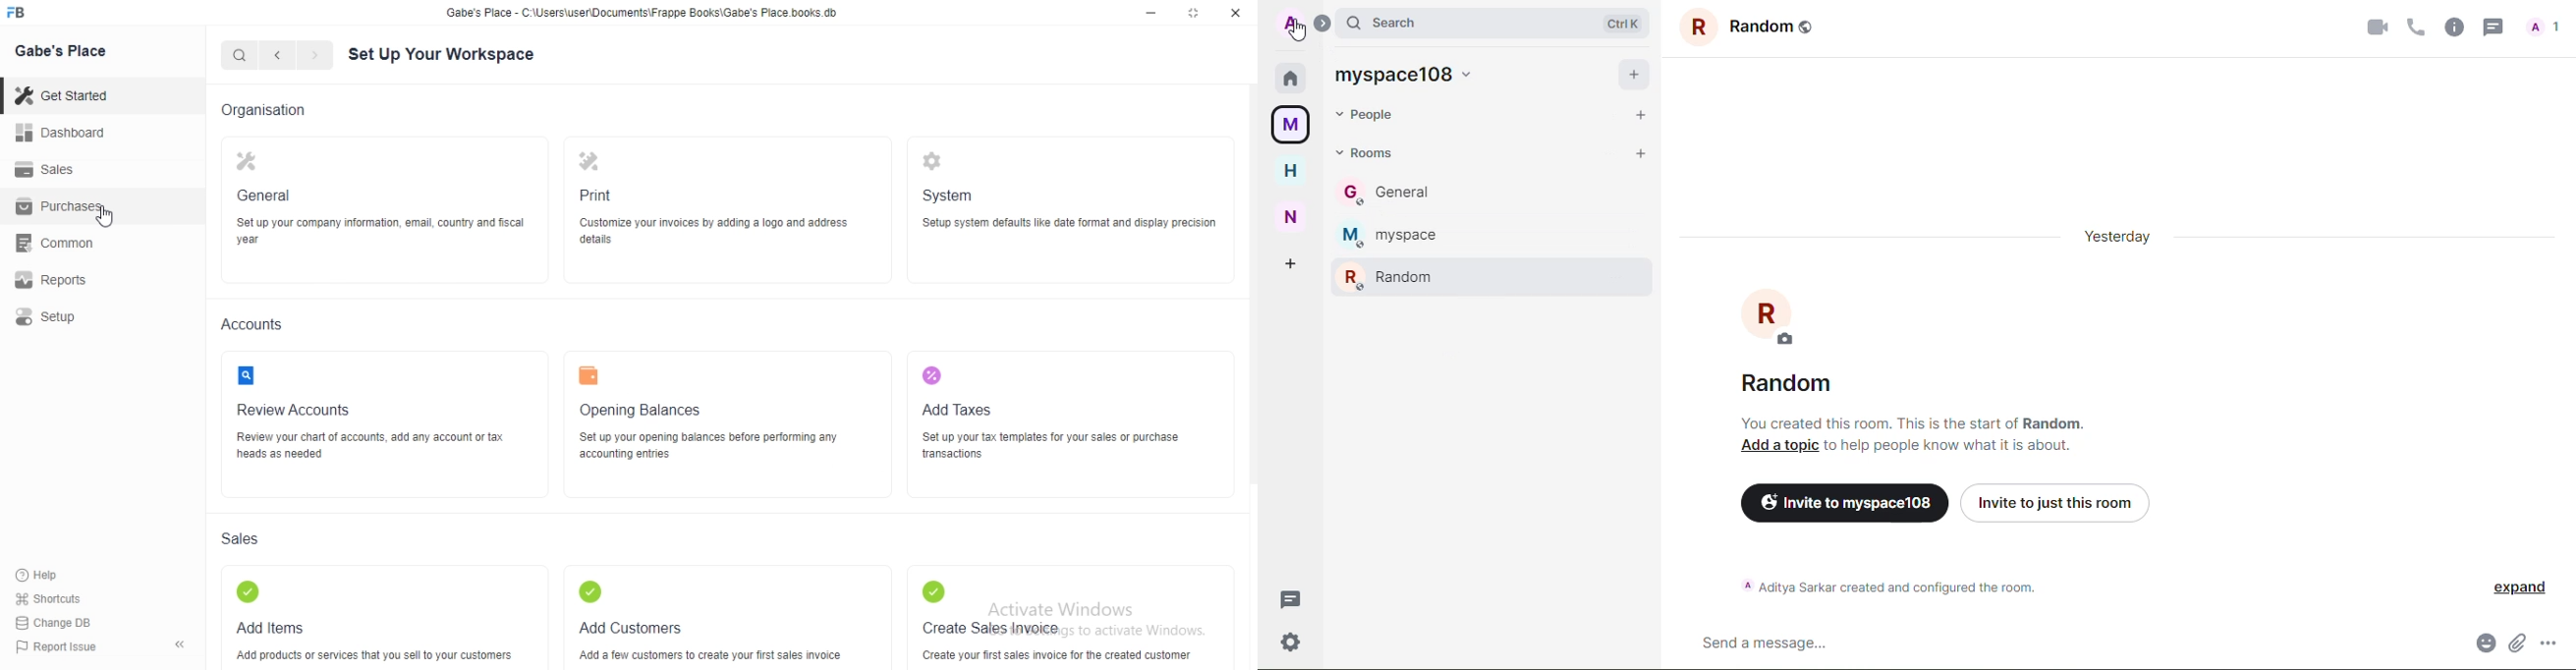 Image resolution: width=2576 pixels, height=672 pixels. I want to click on Review Accounts Review your chart of accounts, add any account of tax heads as needed, so click(371, 430).